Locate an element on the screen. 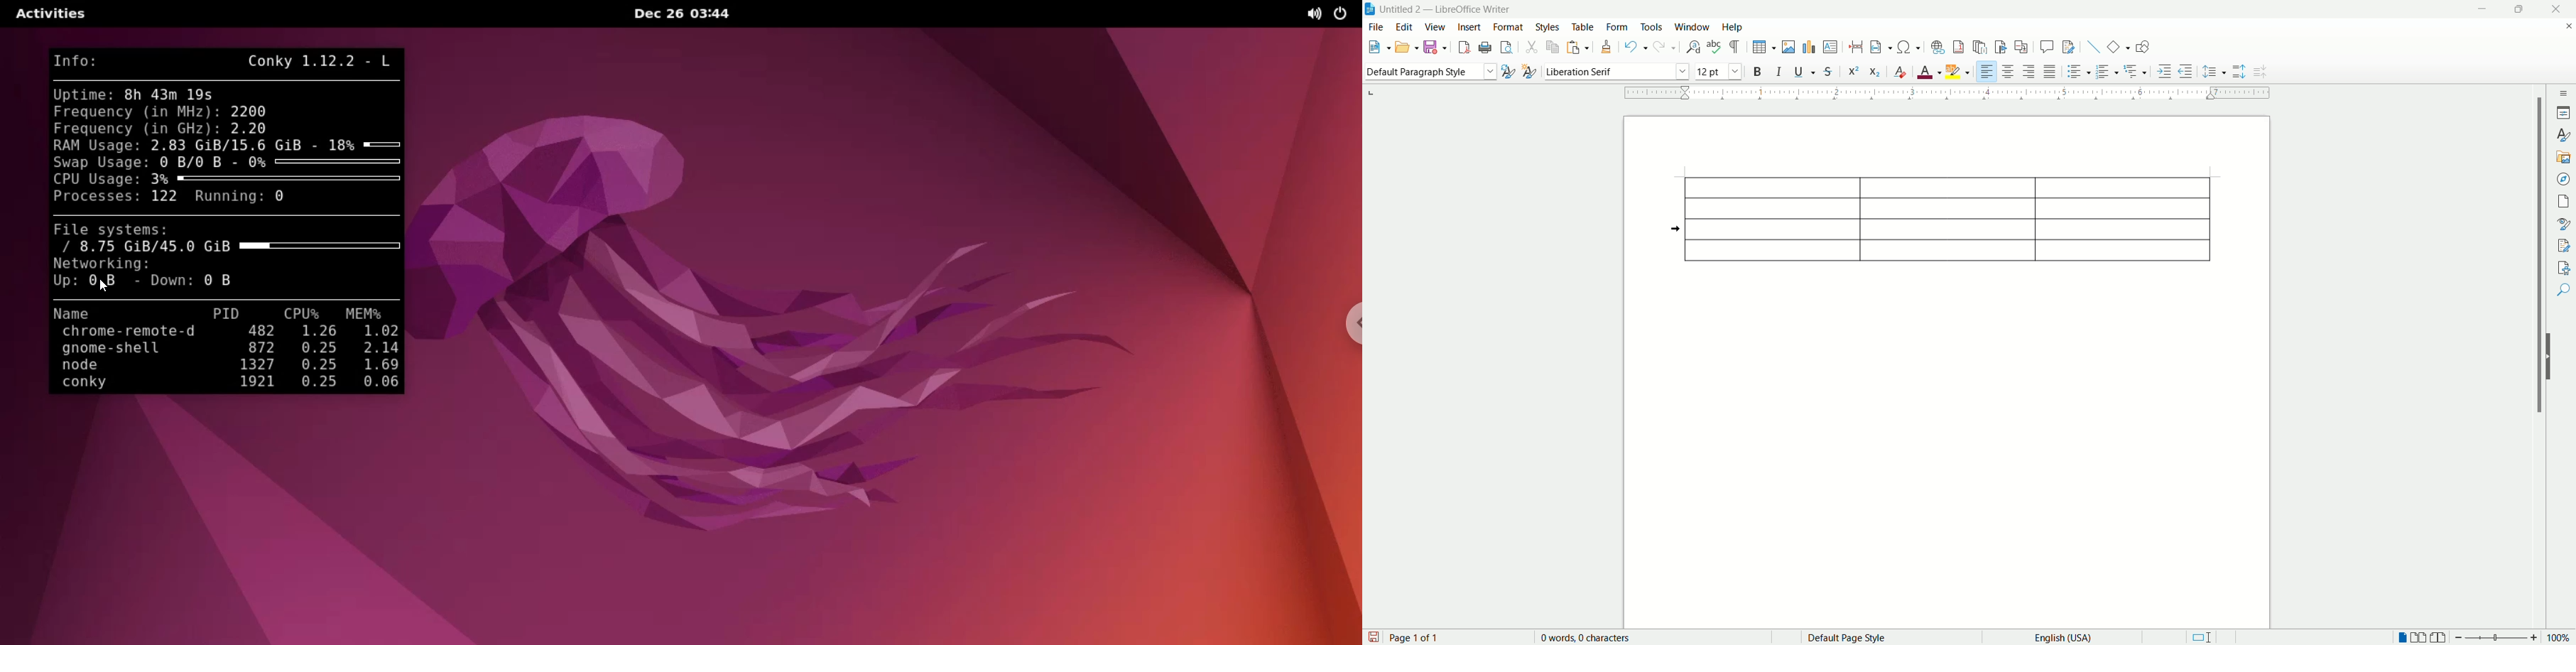 Image resolution: width=2576 pixels, height=672 pixels. format outline is located at coordinates (2135, 71).